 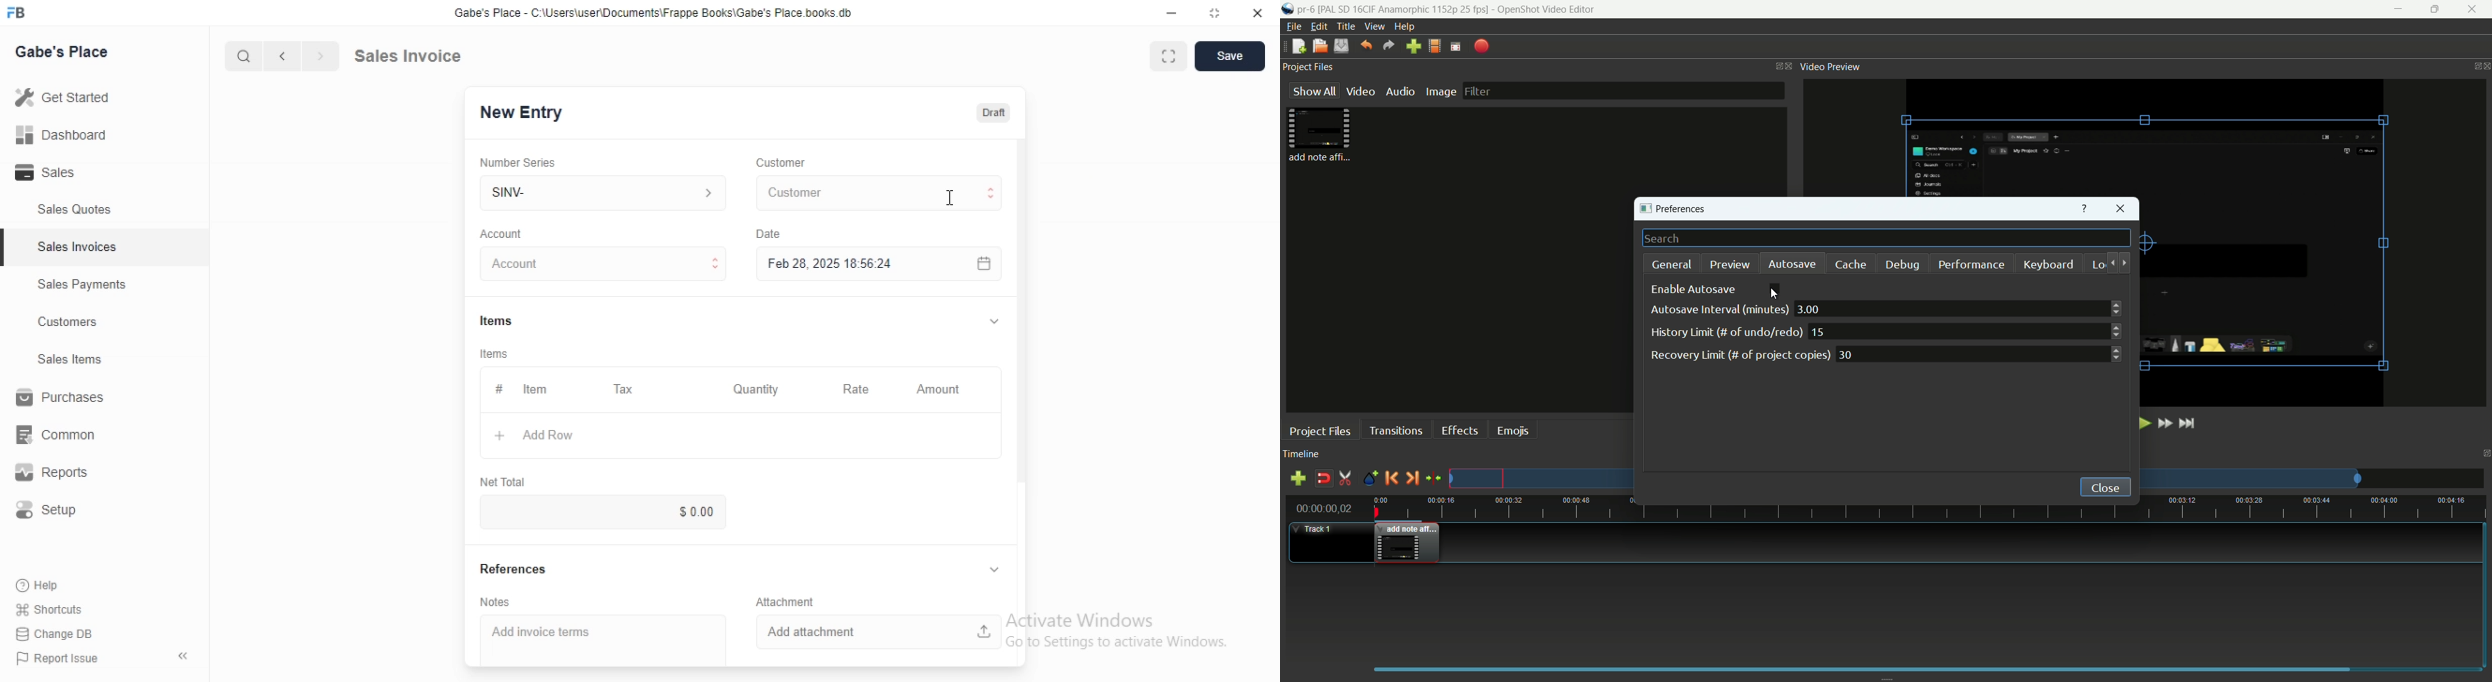 What do you see at coordinates (77, 285) in the screenshot?
I see `Sales Payments` at bounding box center [77, 285].